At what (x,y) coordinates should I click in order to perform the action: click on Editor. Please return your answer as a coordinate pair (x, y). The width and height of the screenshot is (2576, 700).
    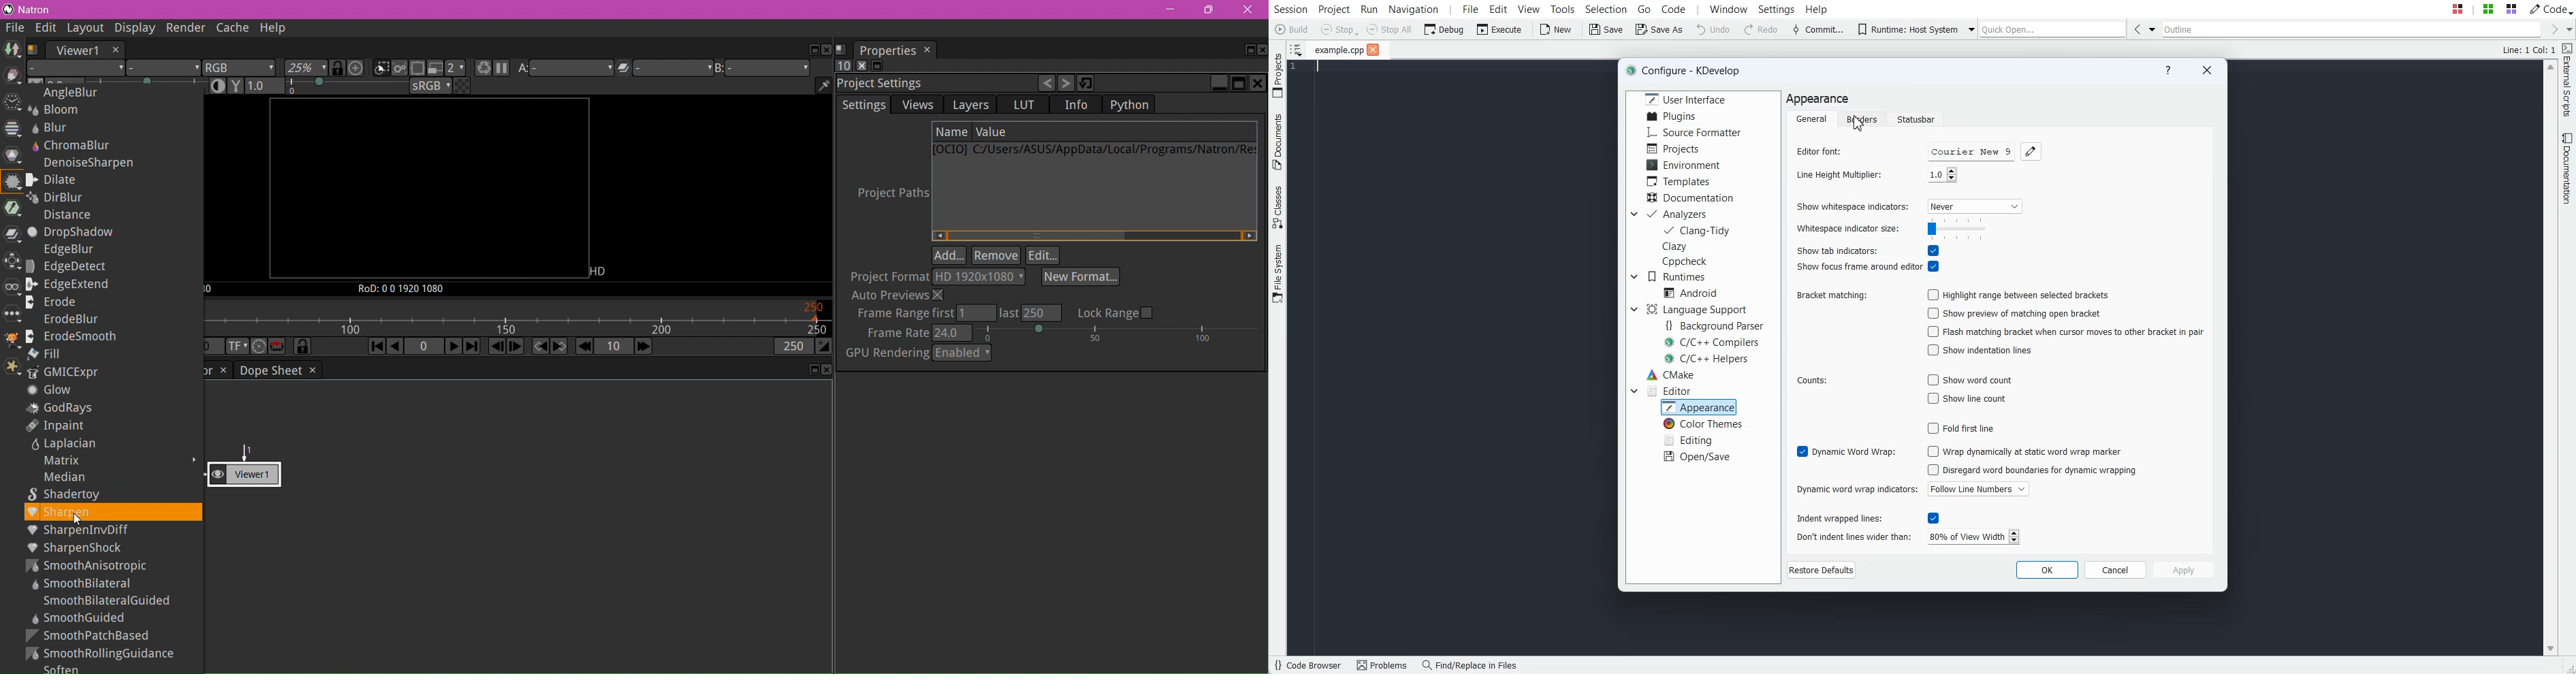
    Looking at the image, I should click on (1670, 390).